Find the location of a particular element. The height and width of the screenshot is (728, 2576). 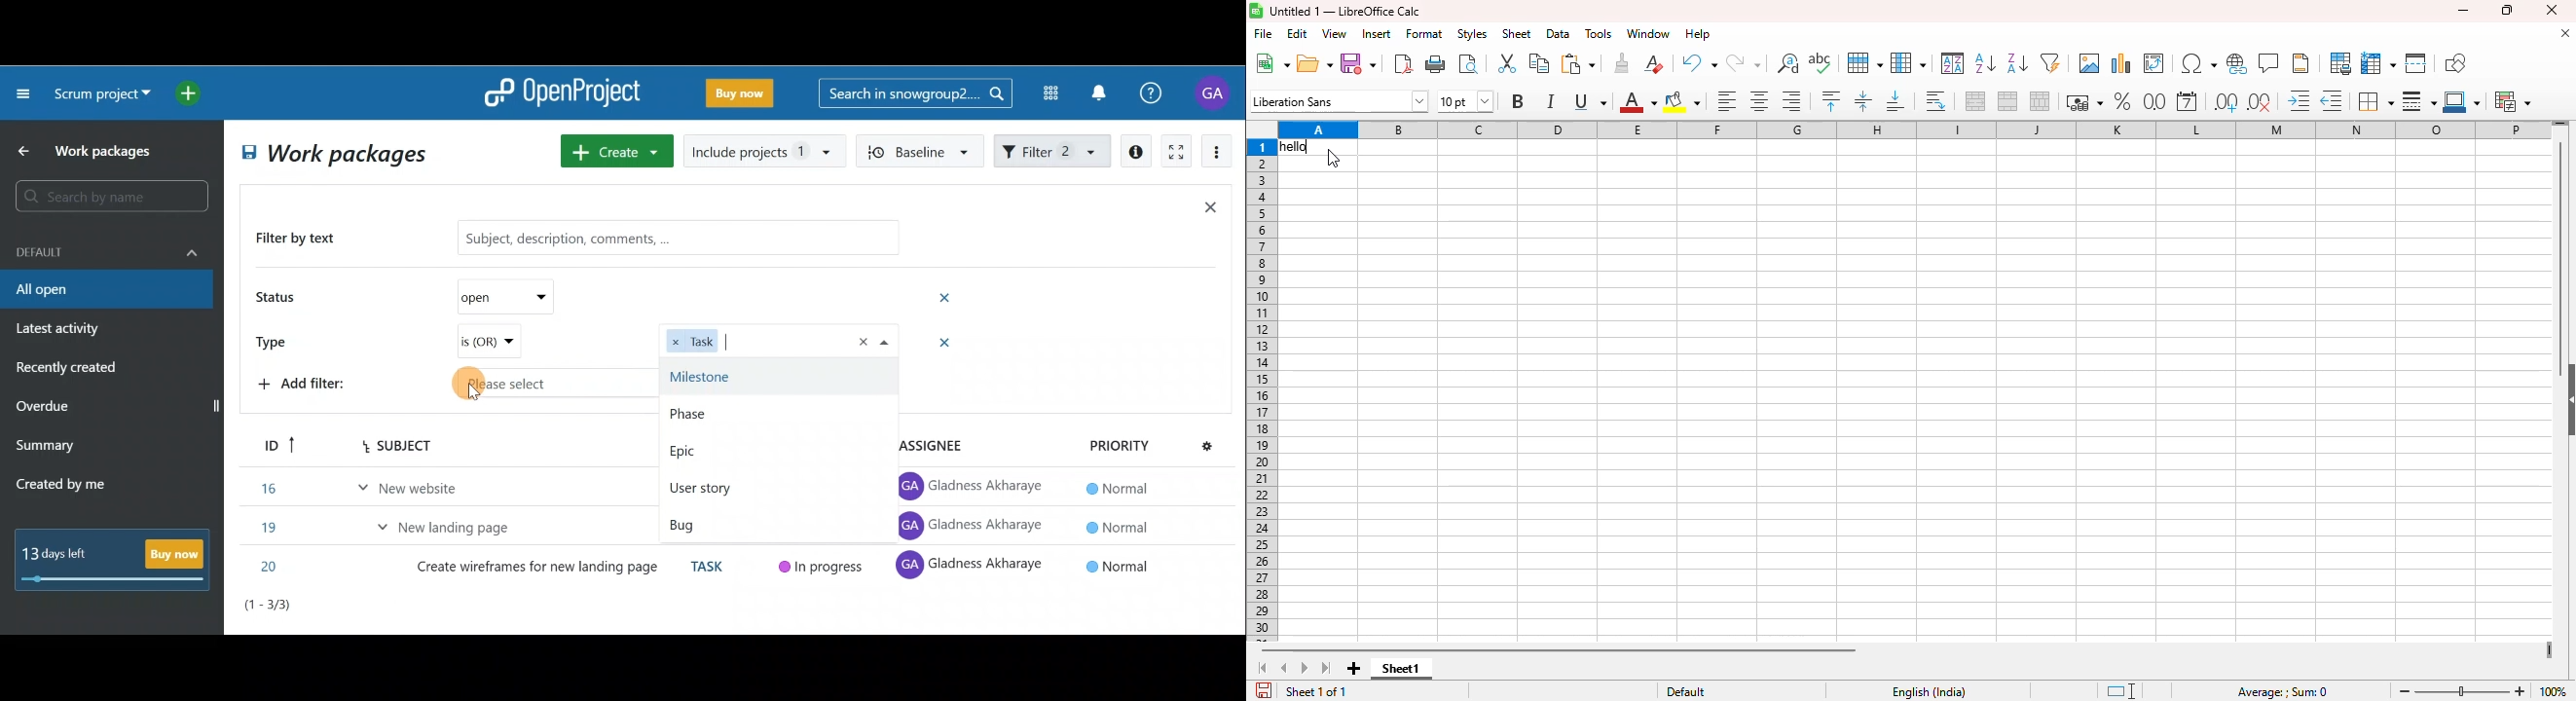

file is located at coordinates (1264, 33).